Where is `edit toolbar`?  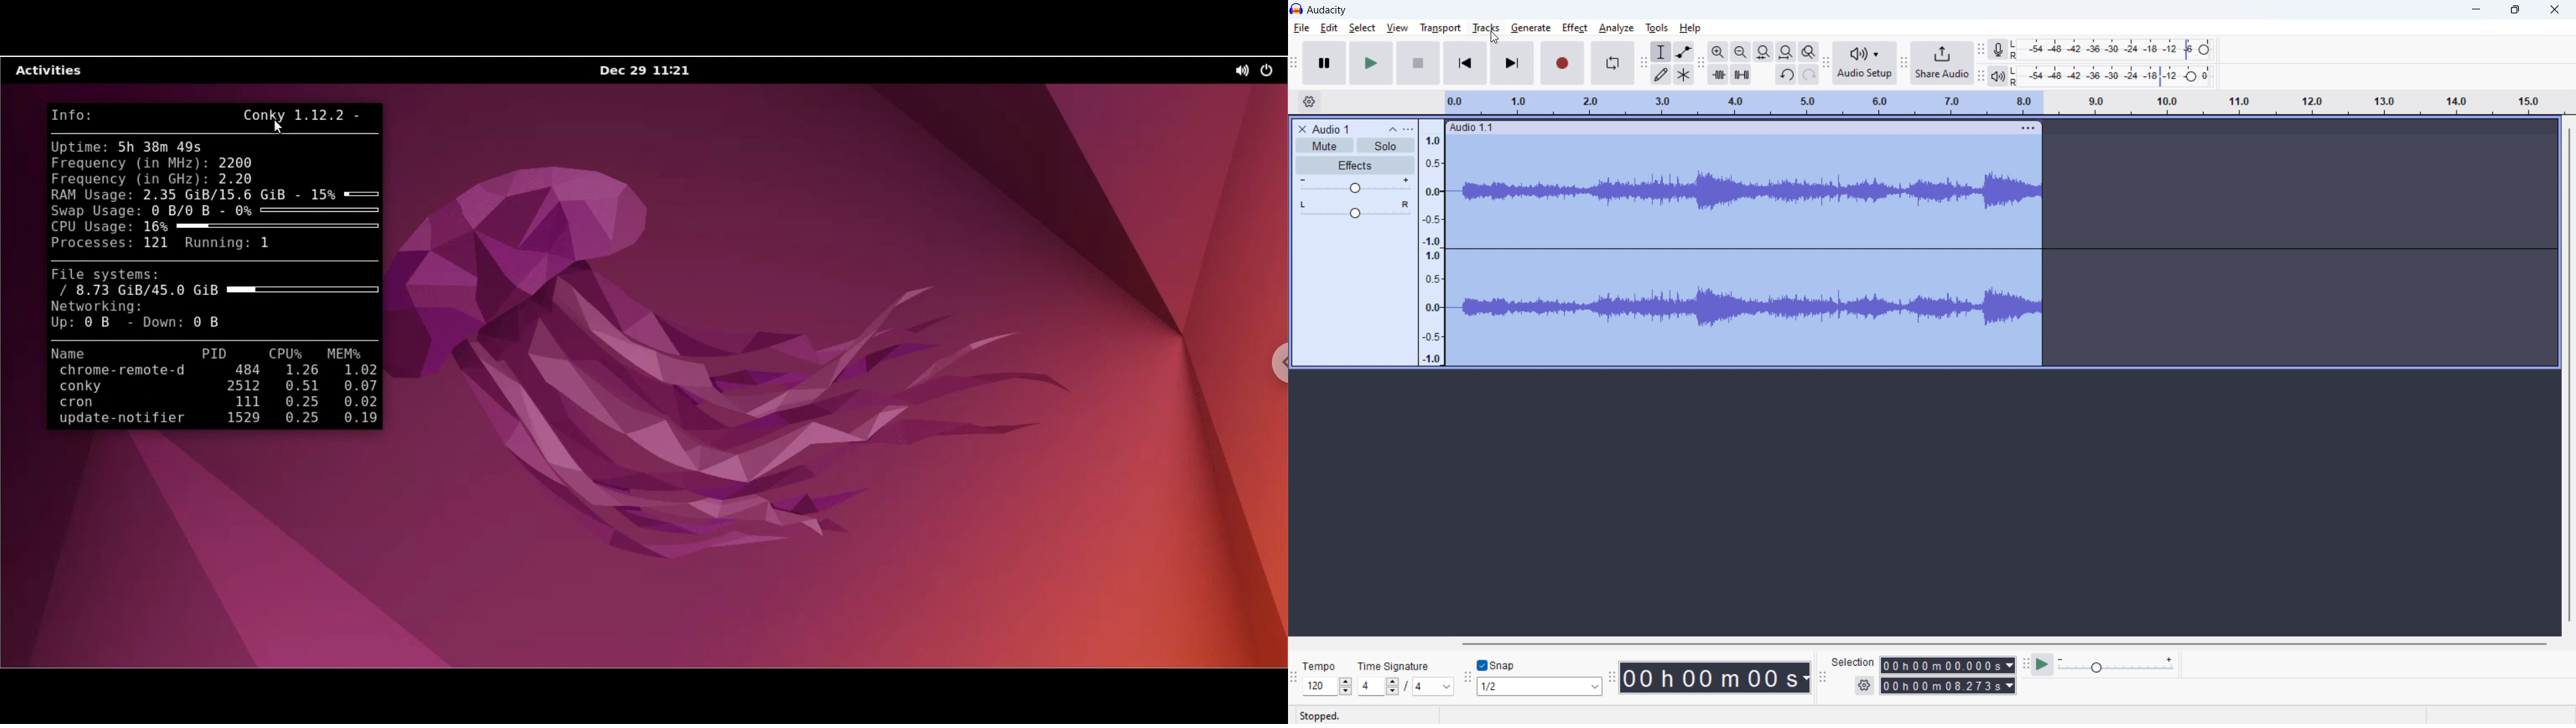 edit toolbar is located at coordinates (1701, 63).